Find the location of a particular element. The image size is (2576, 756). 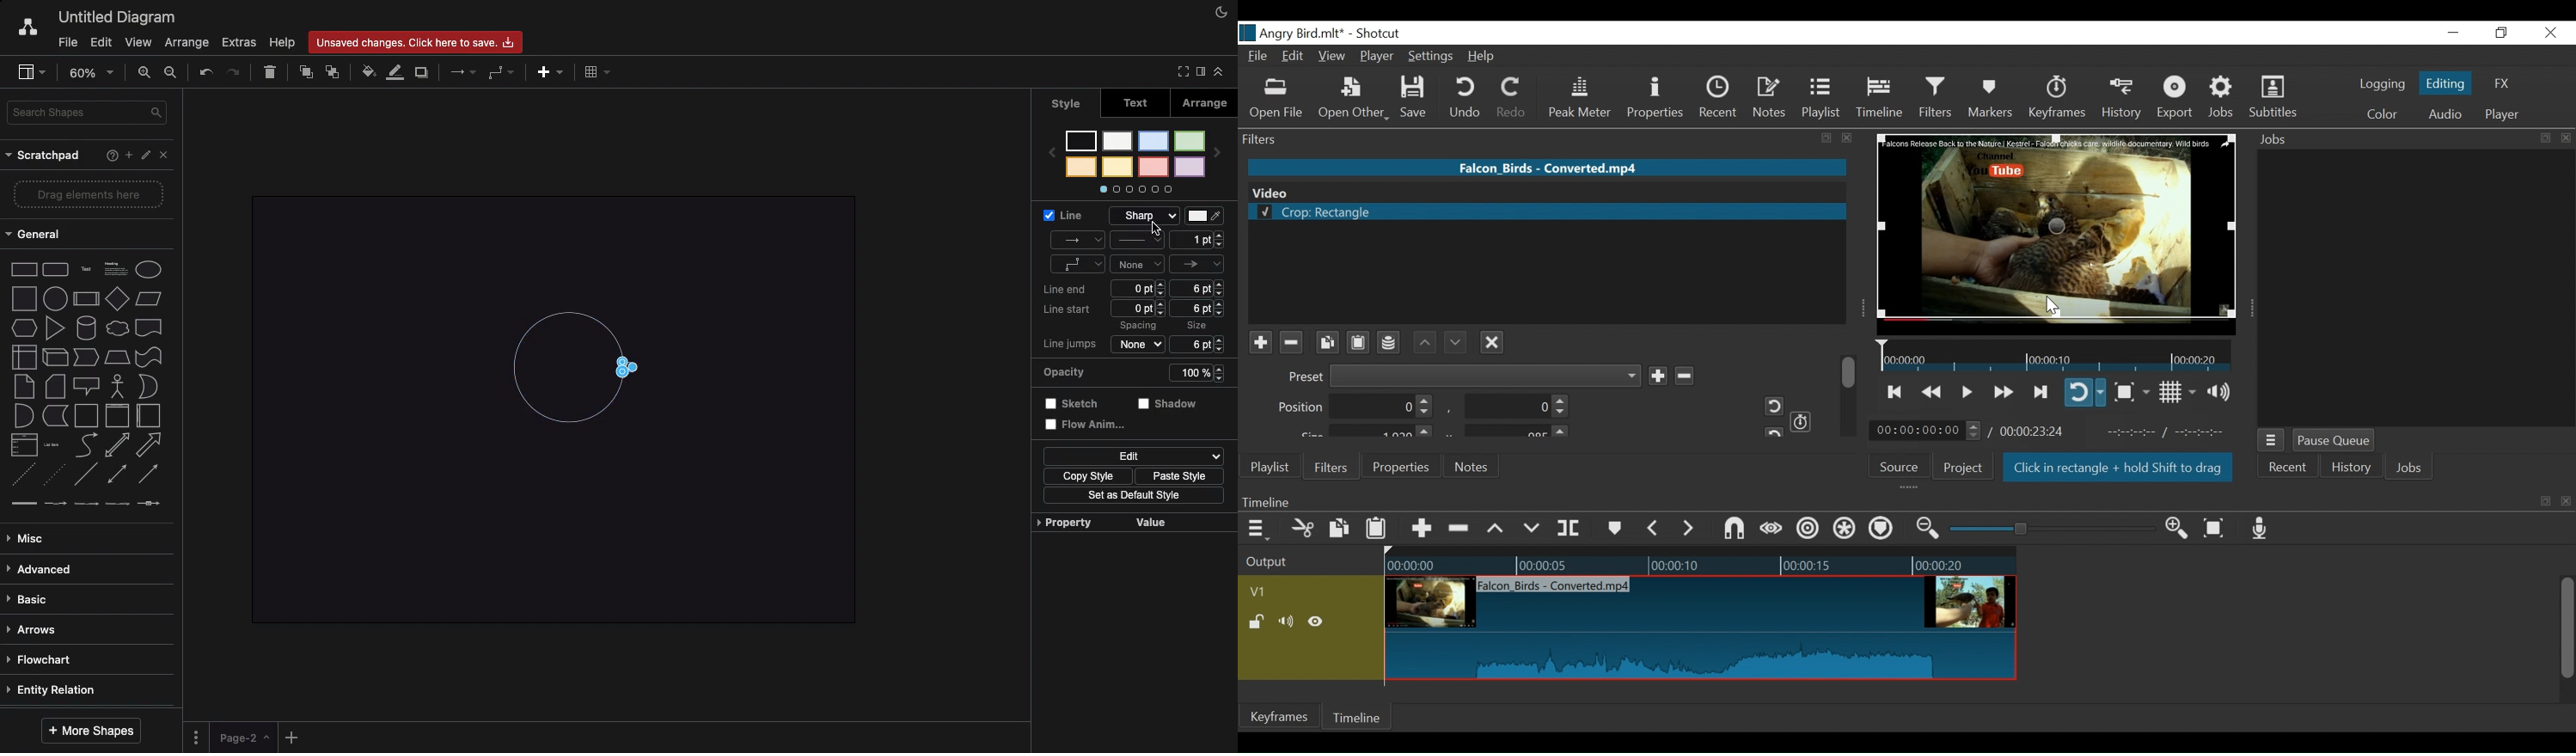

filters is located at coordinates (1521, 138).